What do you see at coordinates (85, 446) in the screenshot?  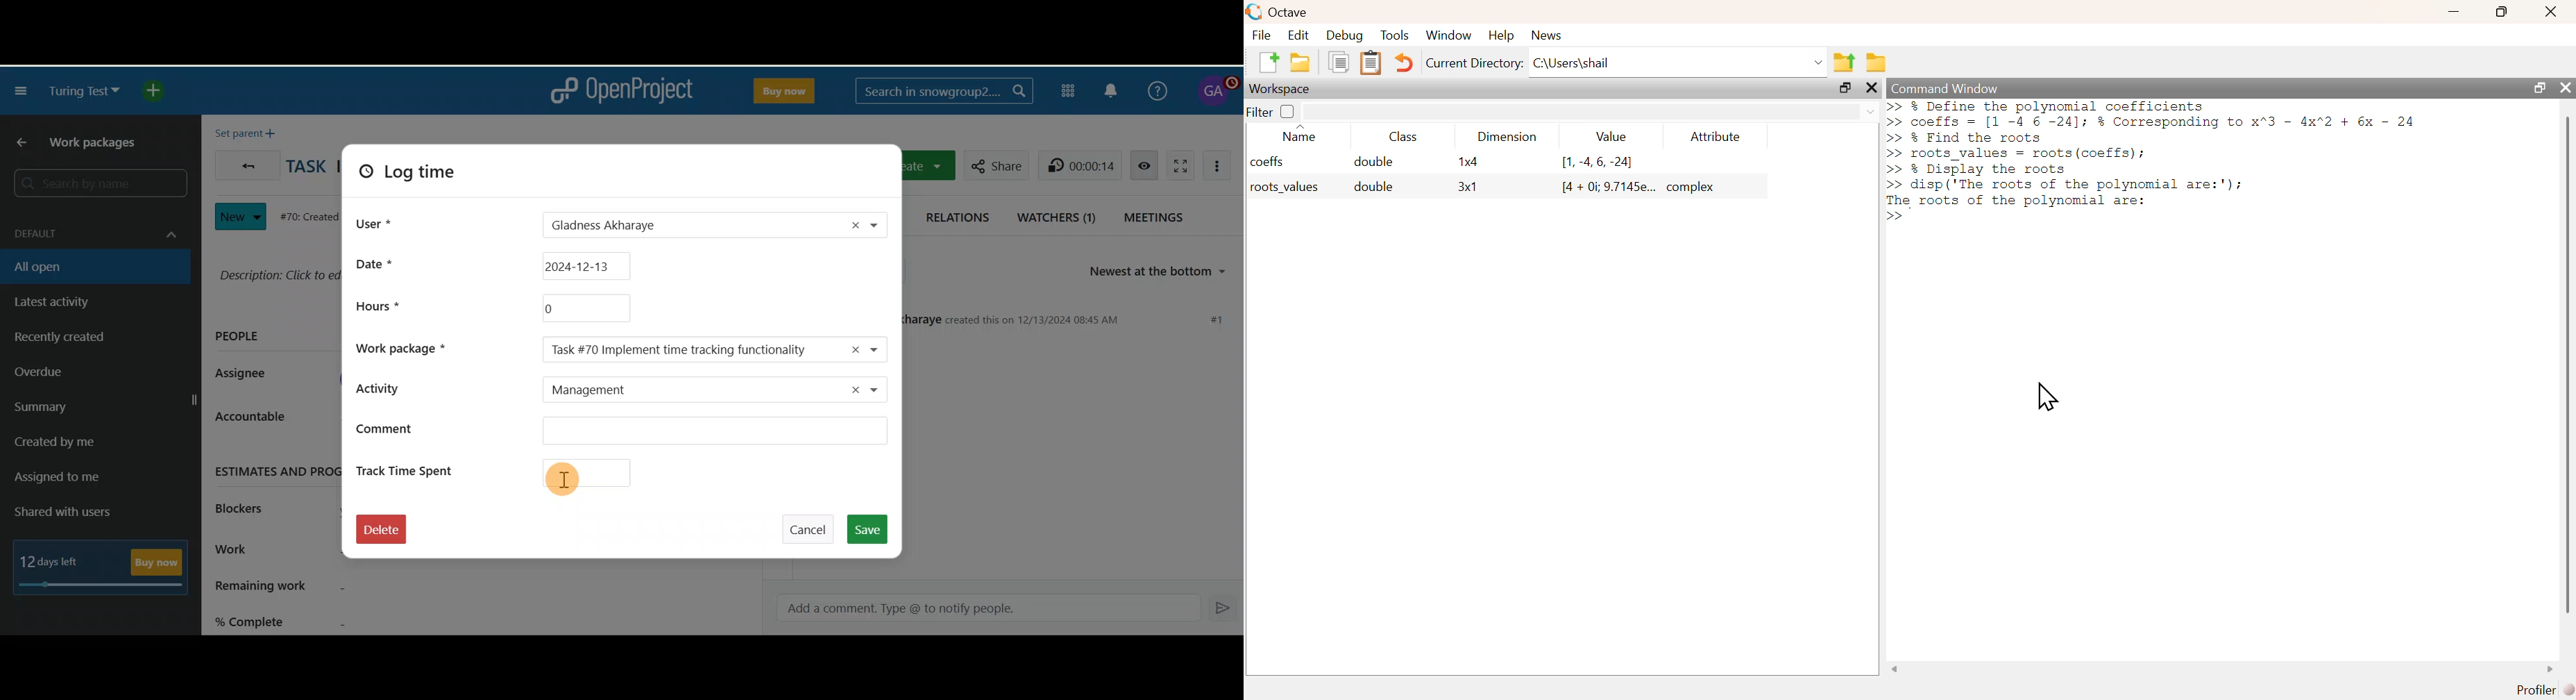 I see `Created by me` at bounding box center [85, 446].